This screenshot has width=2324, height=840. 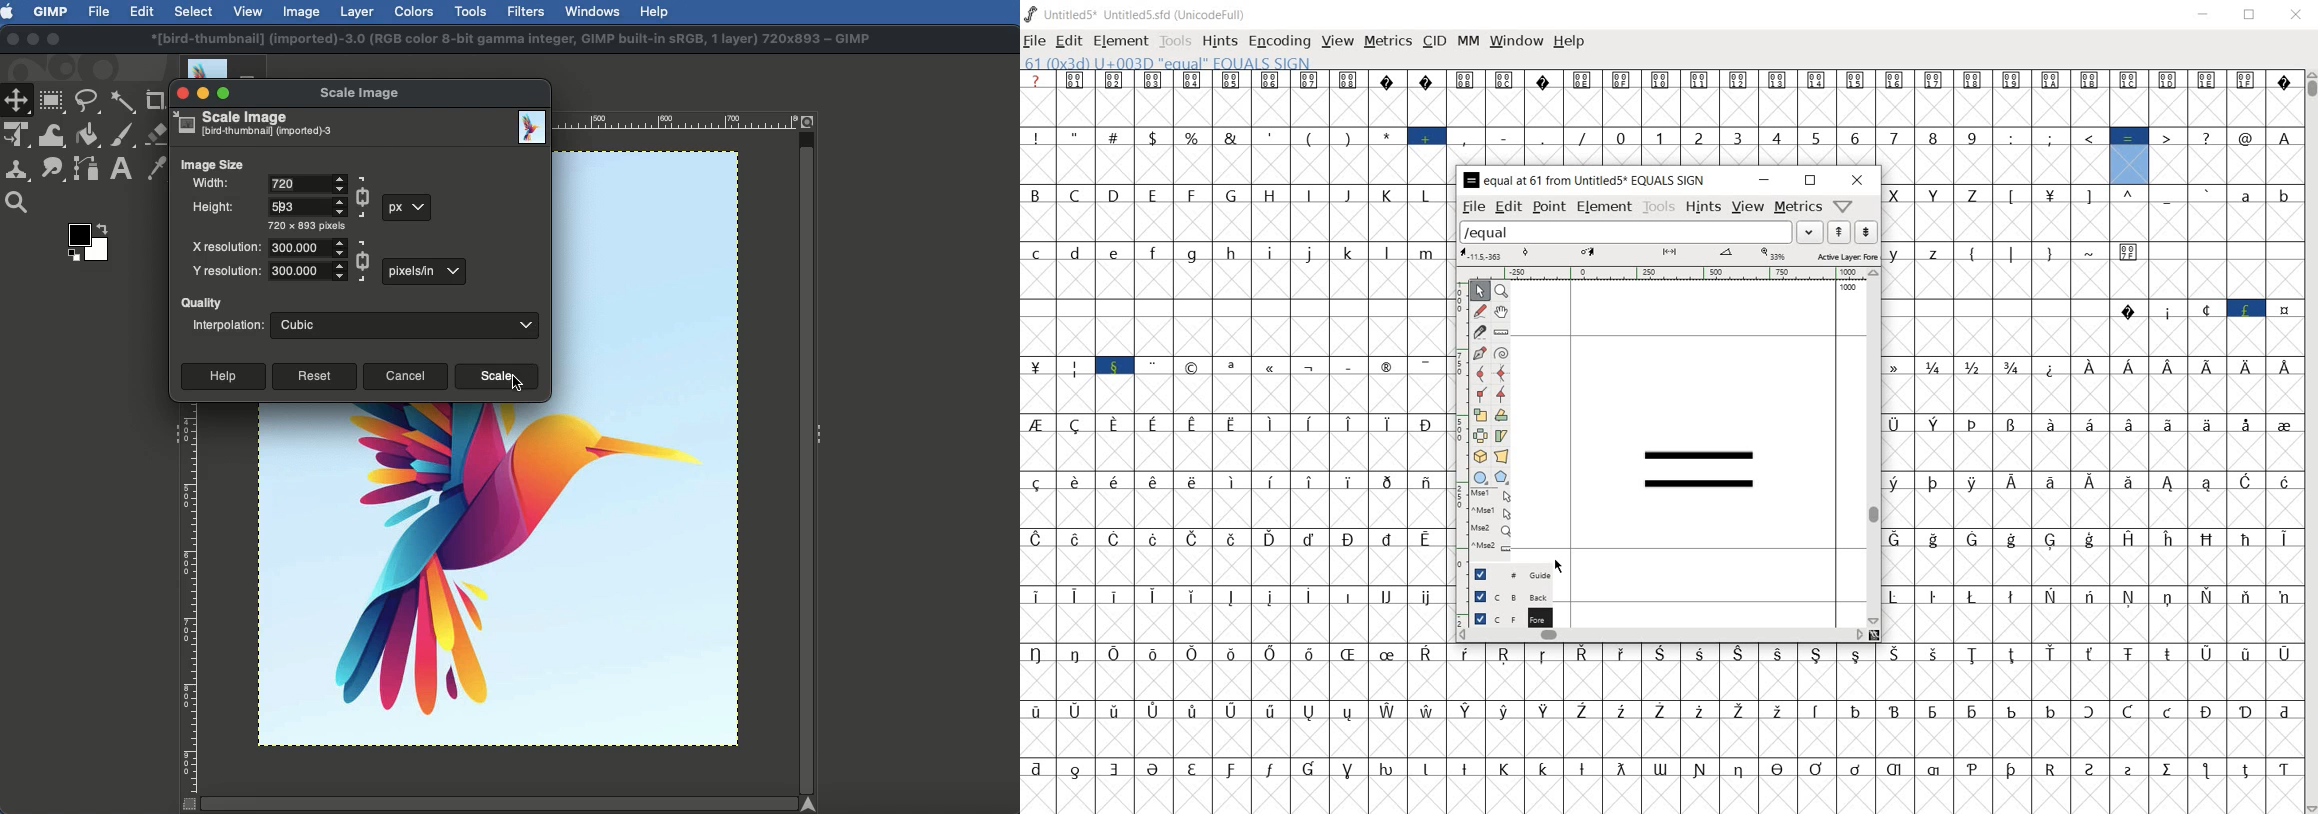 I want to click on add a curve point always either horizontal or vertical, so click(x=1502, y=372).